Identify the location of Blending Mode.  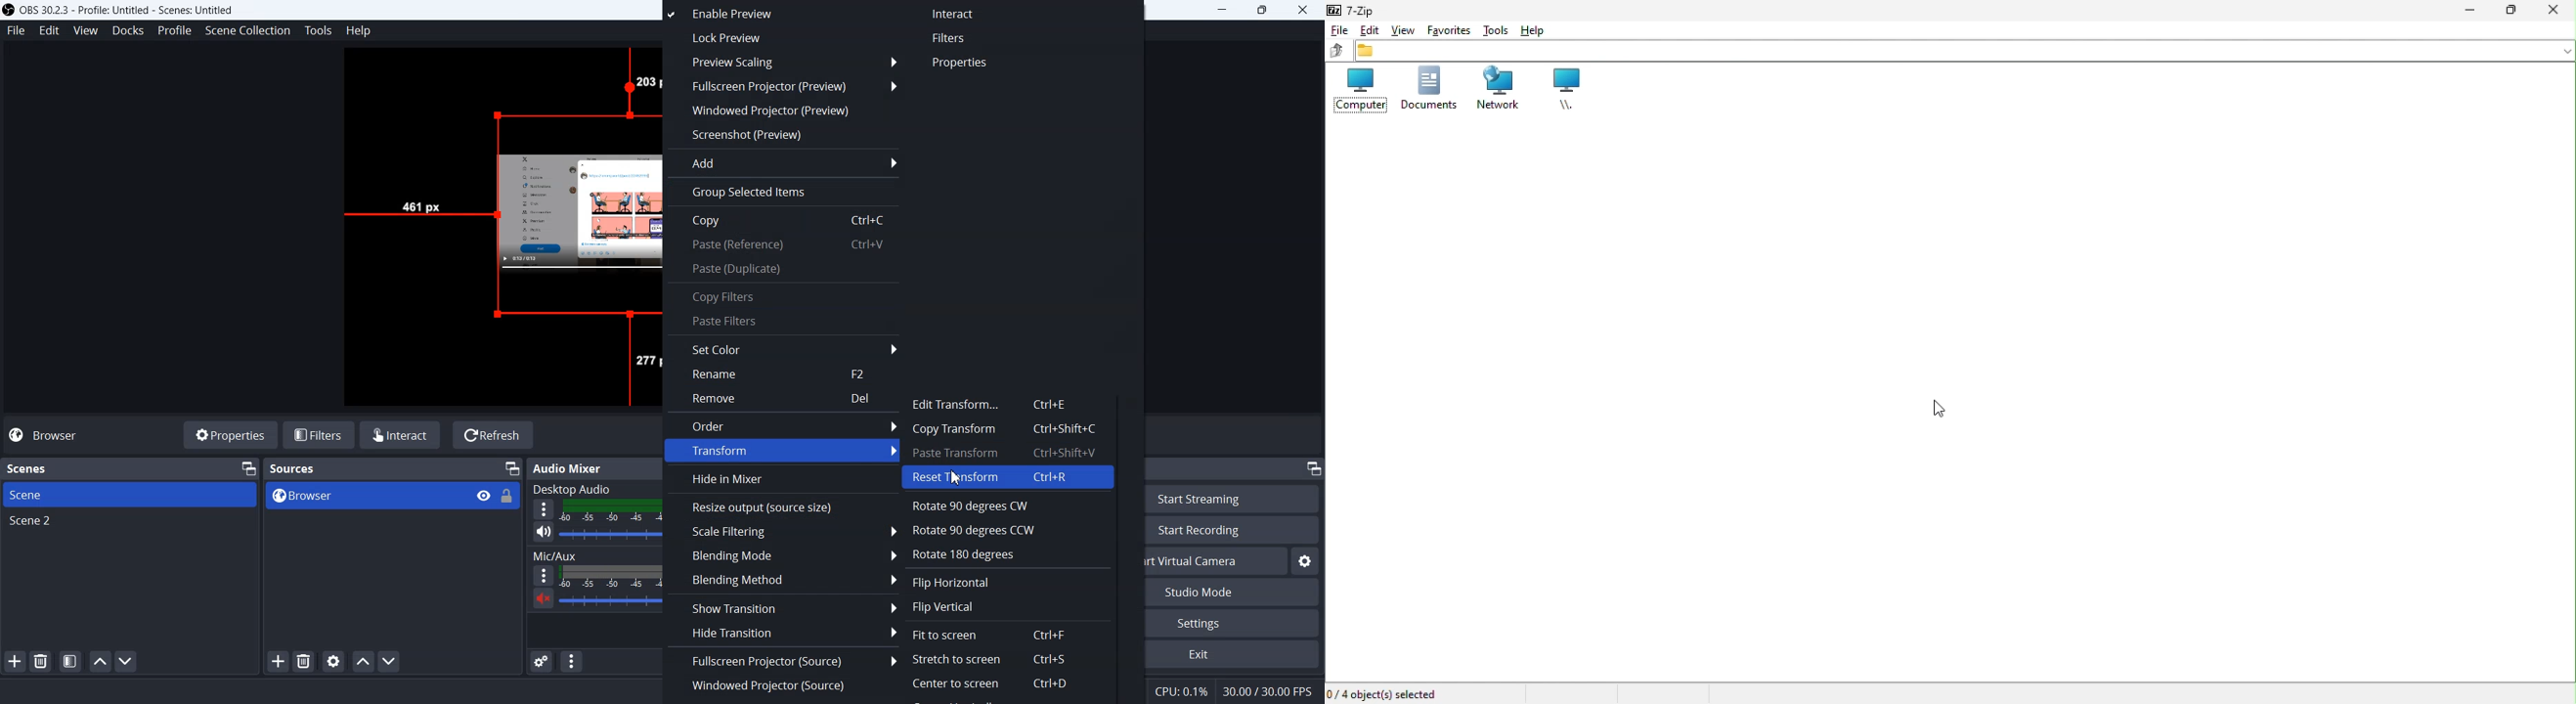
(782, 556).